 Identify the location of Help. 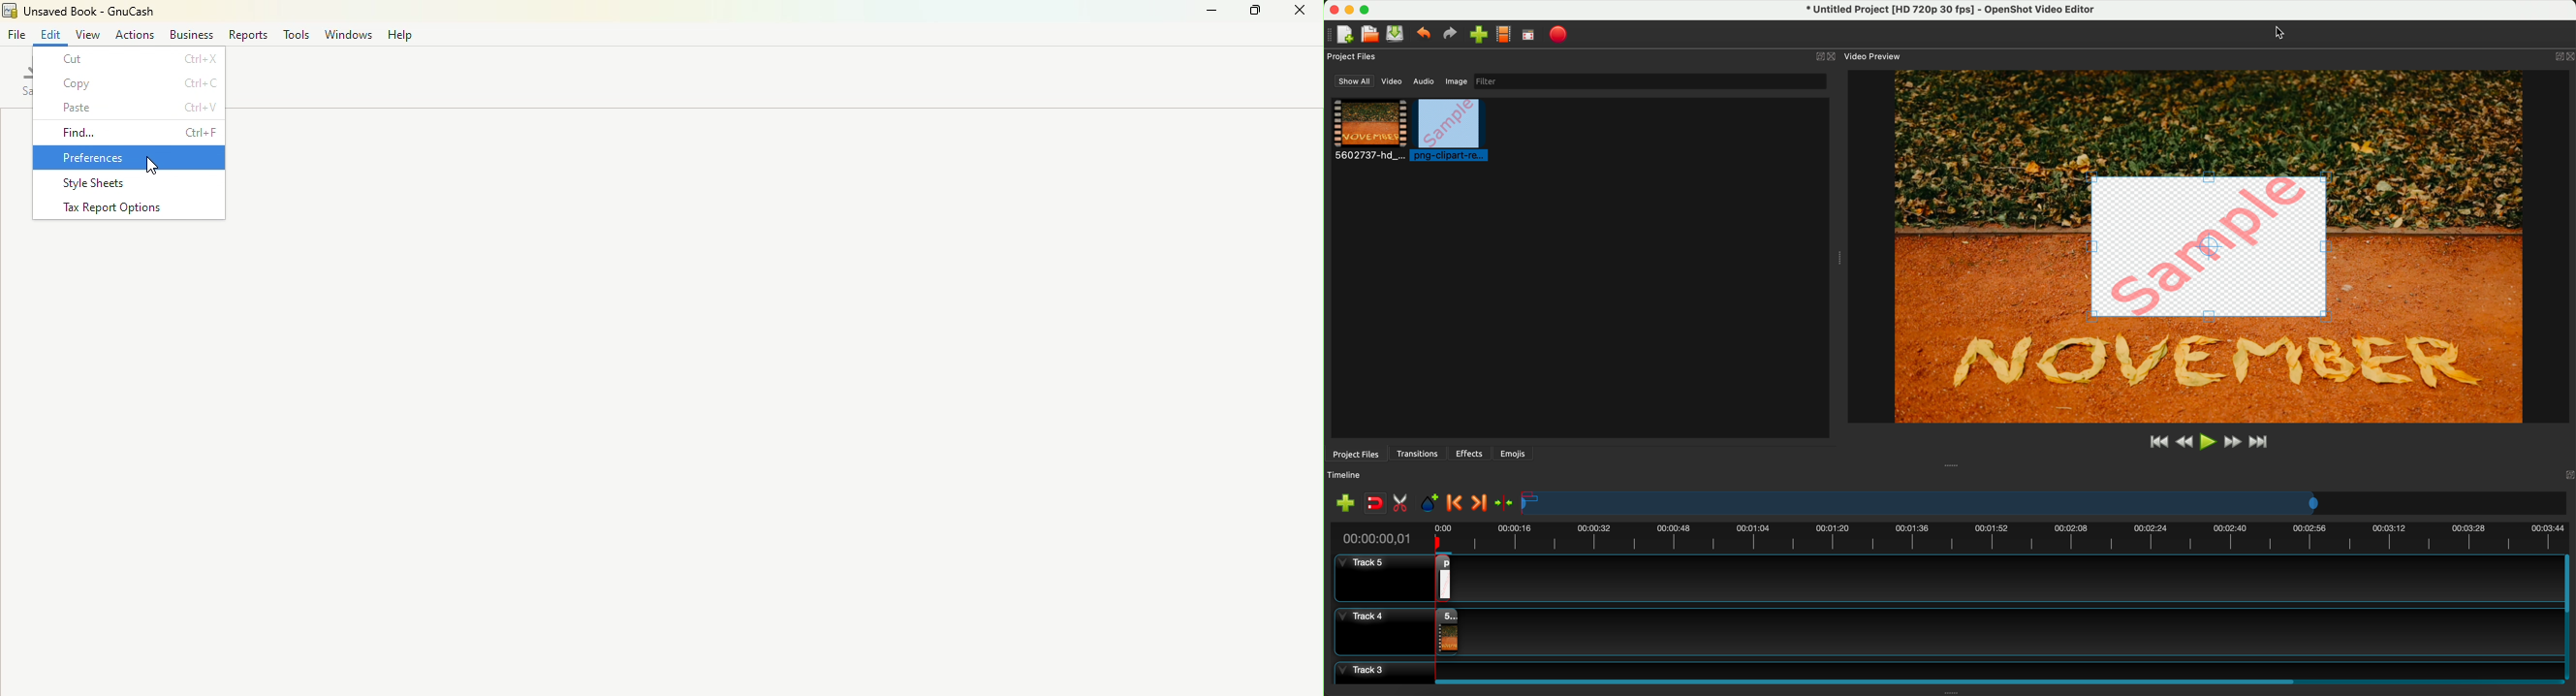
(400, 37).